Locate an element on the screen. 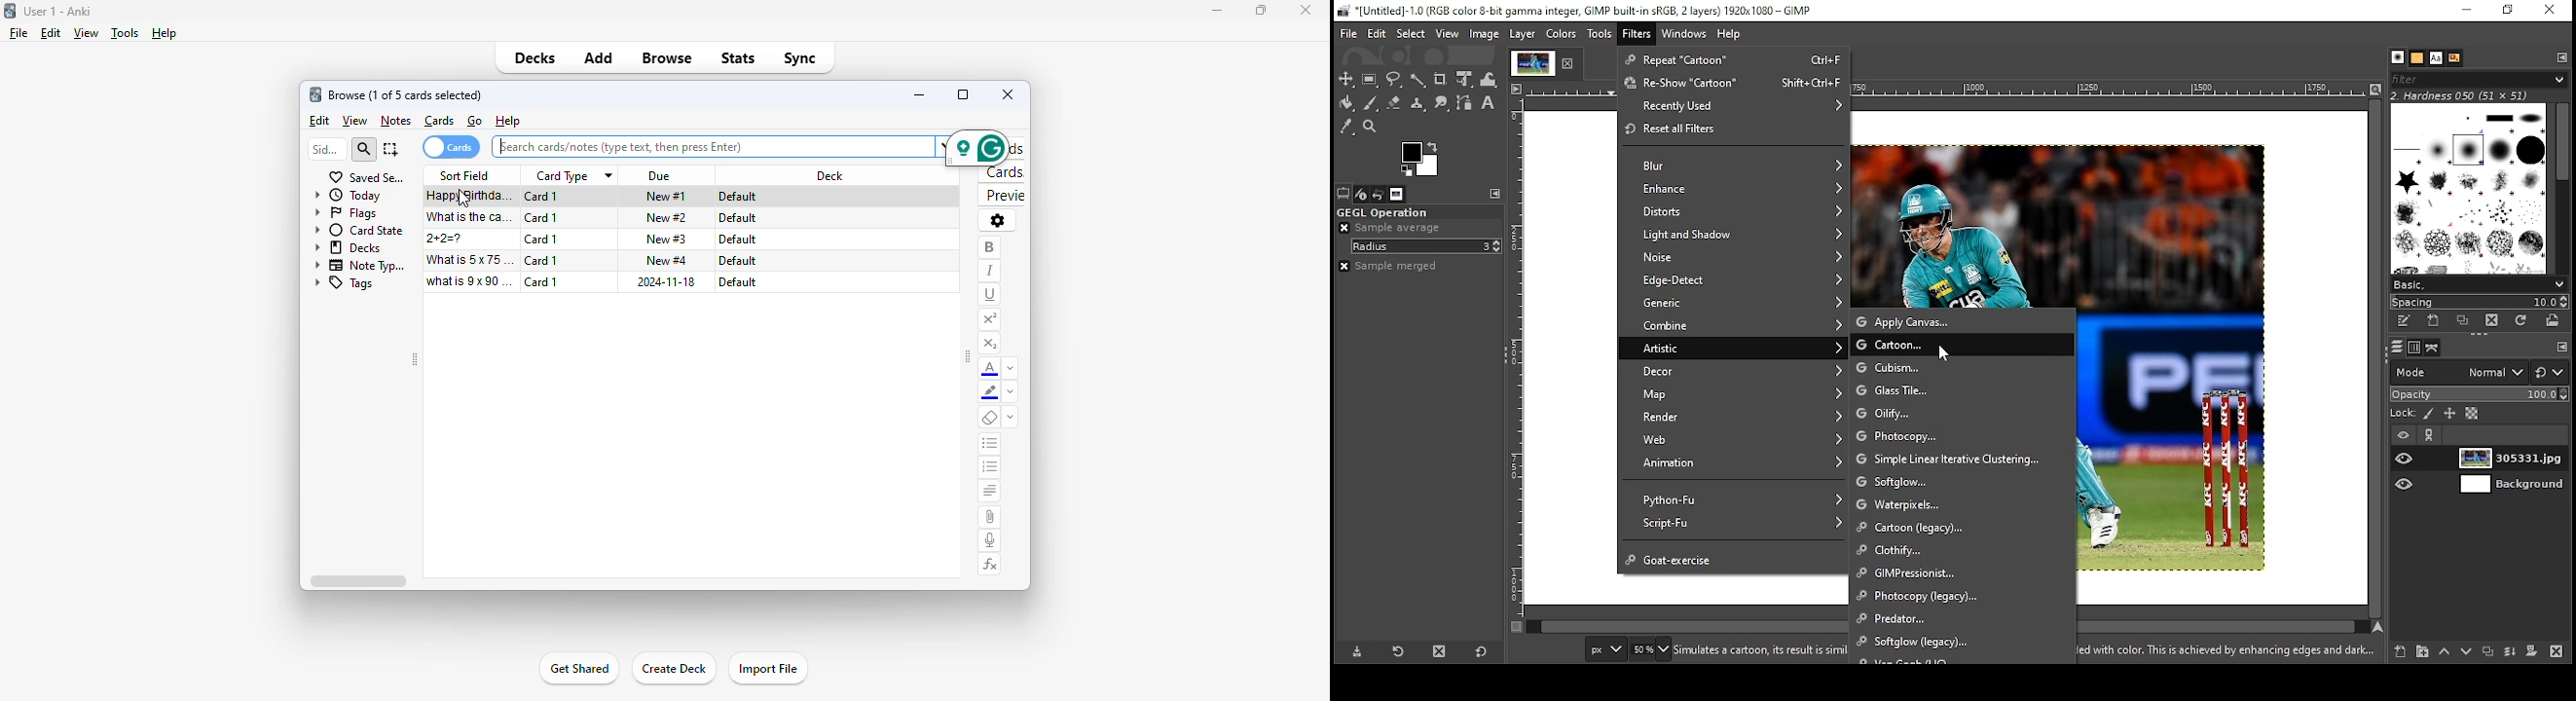  windows is located at coordinates (1683, 34).